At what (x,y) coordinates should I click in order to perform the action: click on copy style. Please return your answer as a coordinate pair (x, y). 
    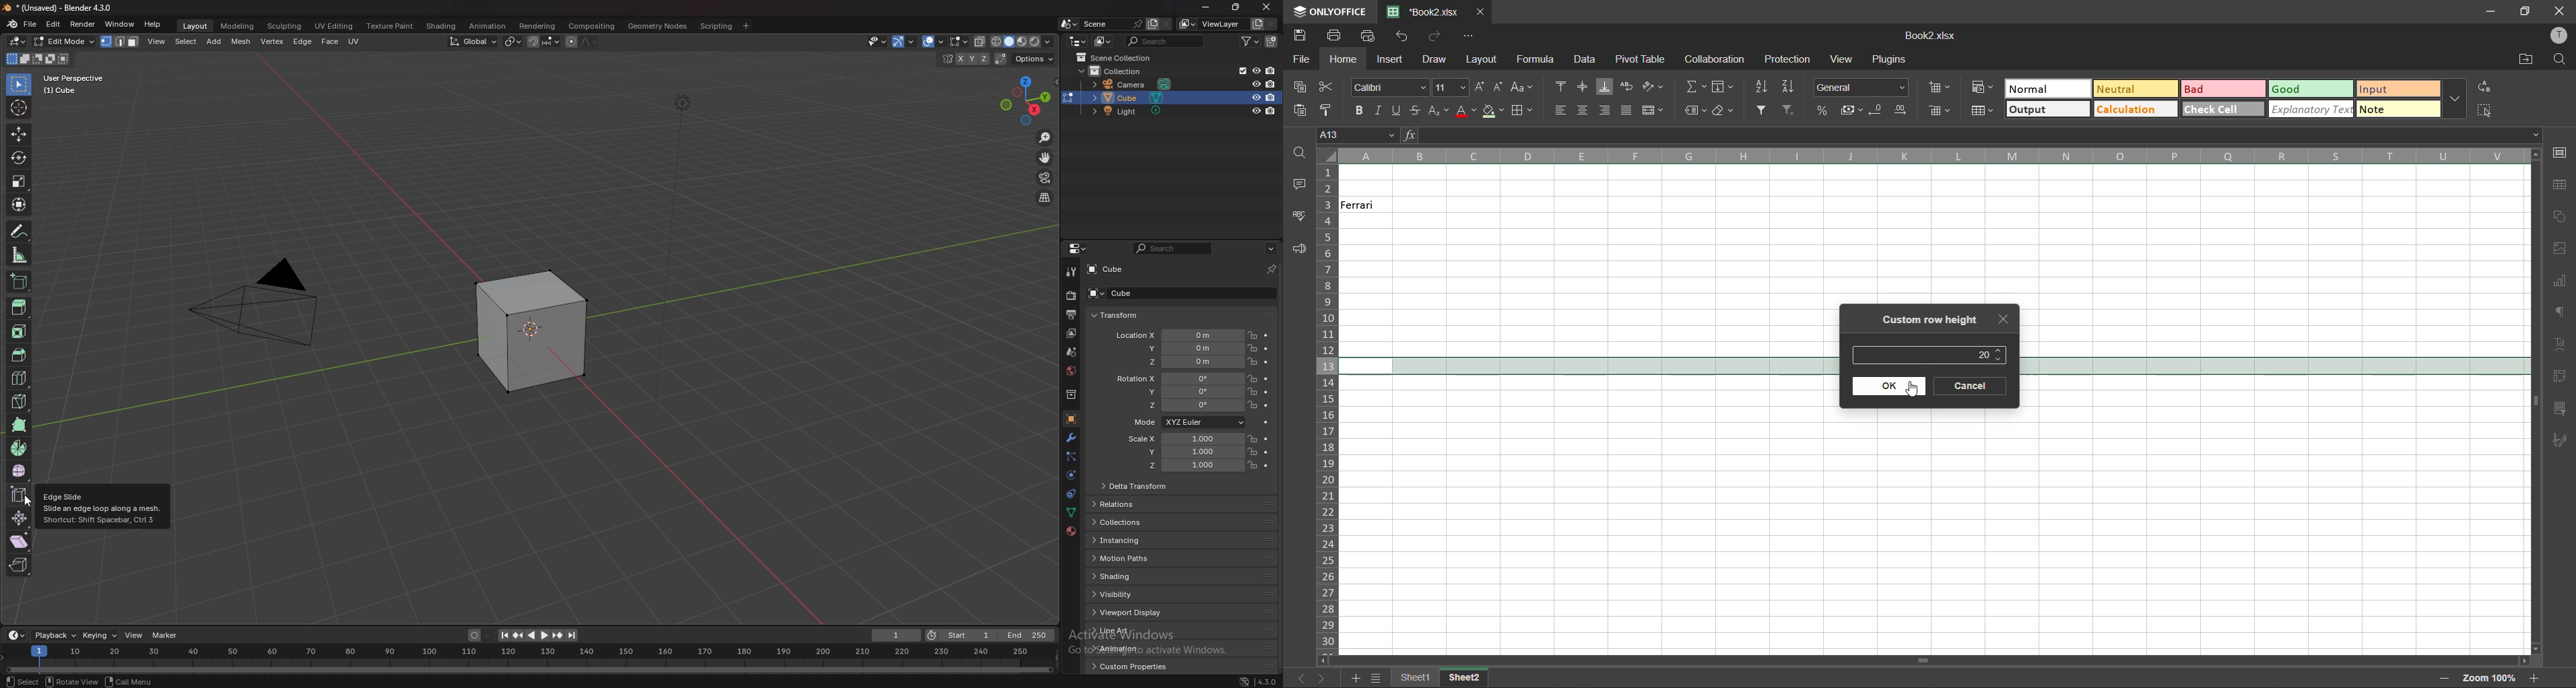
    Looking at the image, I should click on (1330, 108).